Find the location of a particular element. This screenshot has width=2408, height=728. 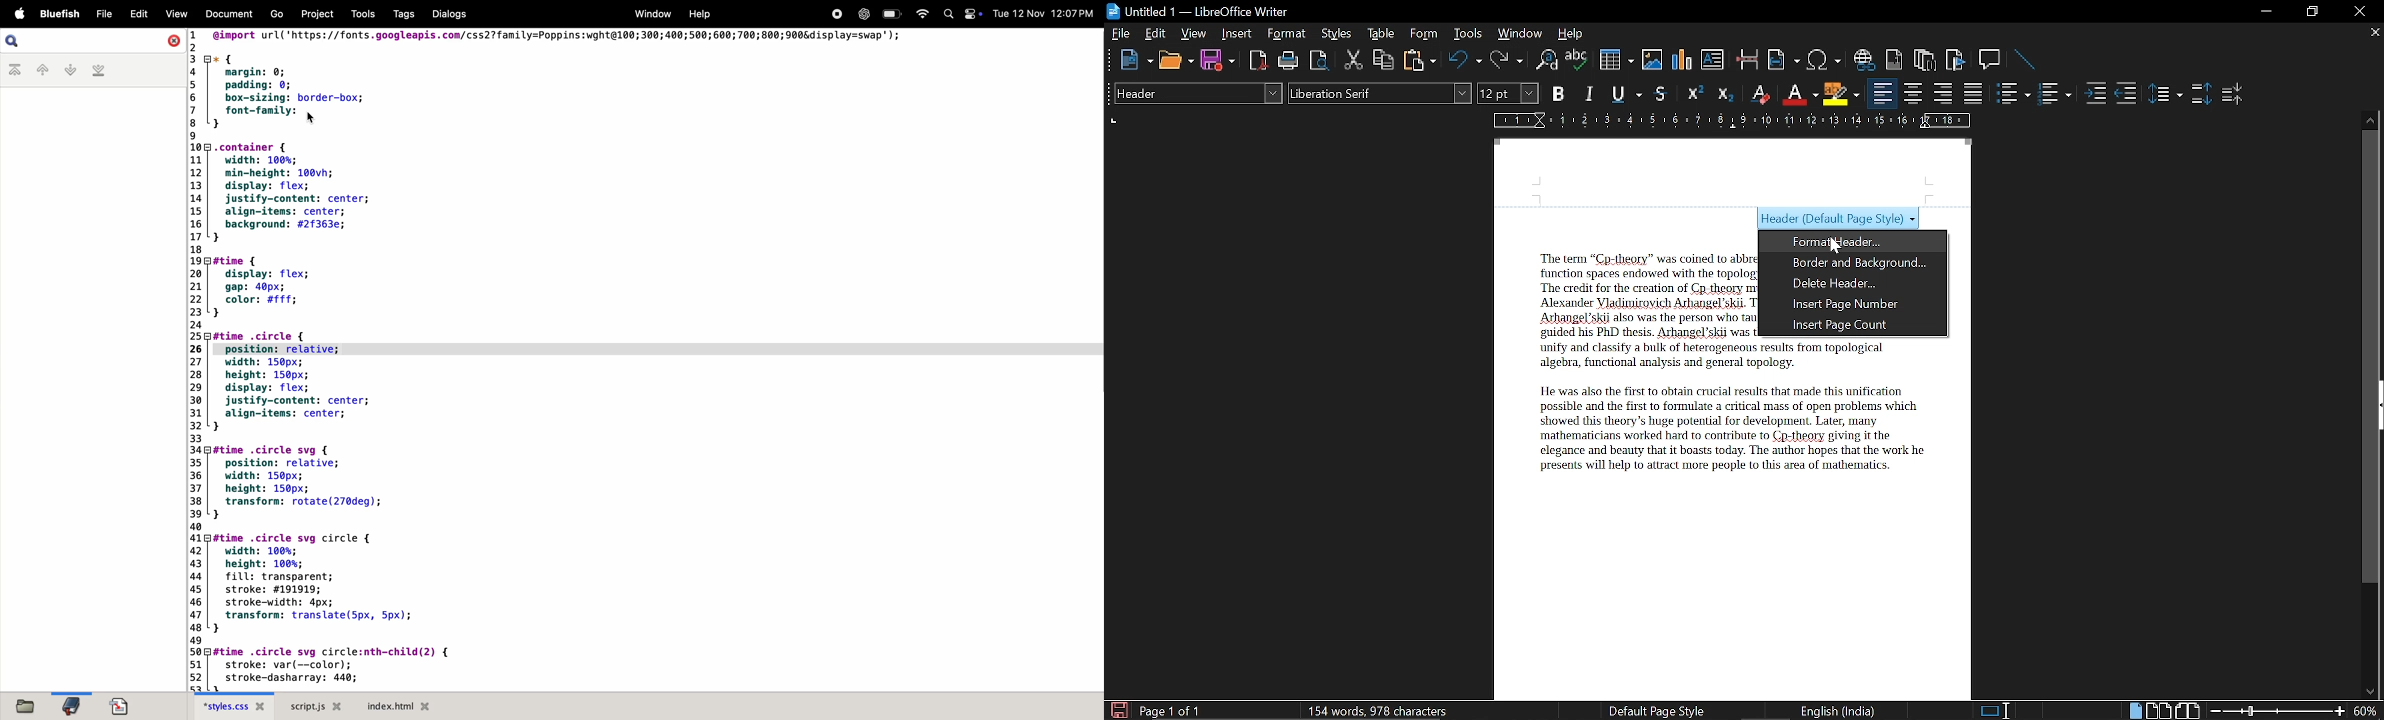

Paste is located at coordinates (1418, 59).